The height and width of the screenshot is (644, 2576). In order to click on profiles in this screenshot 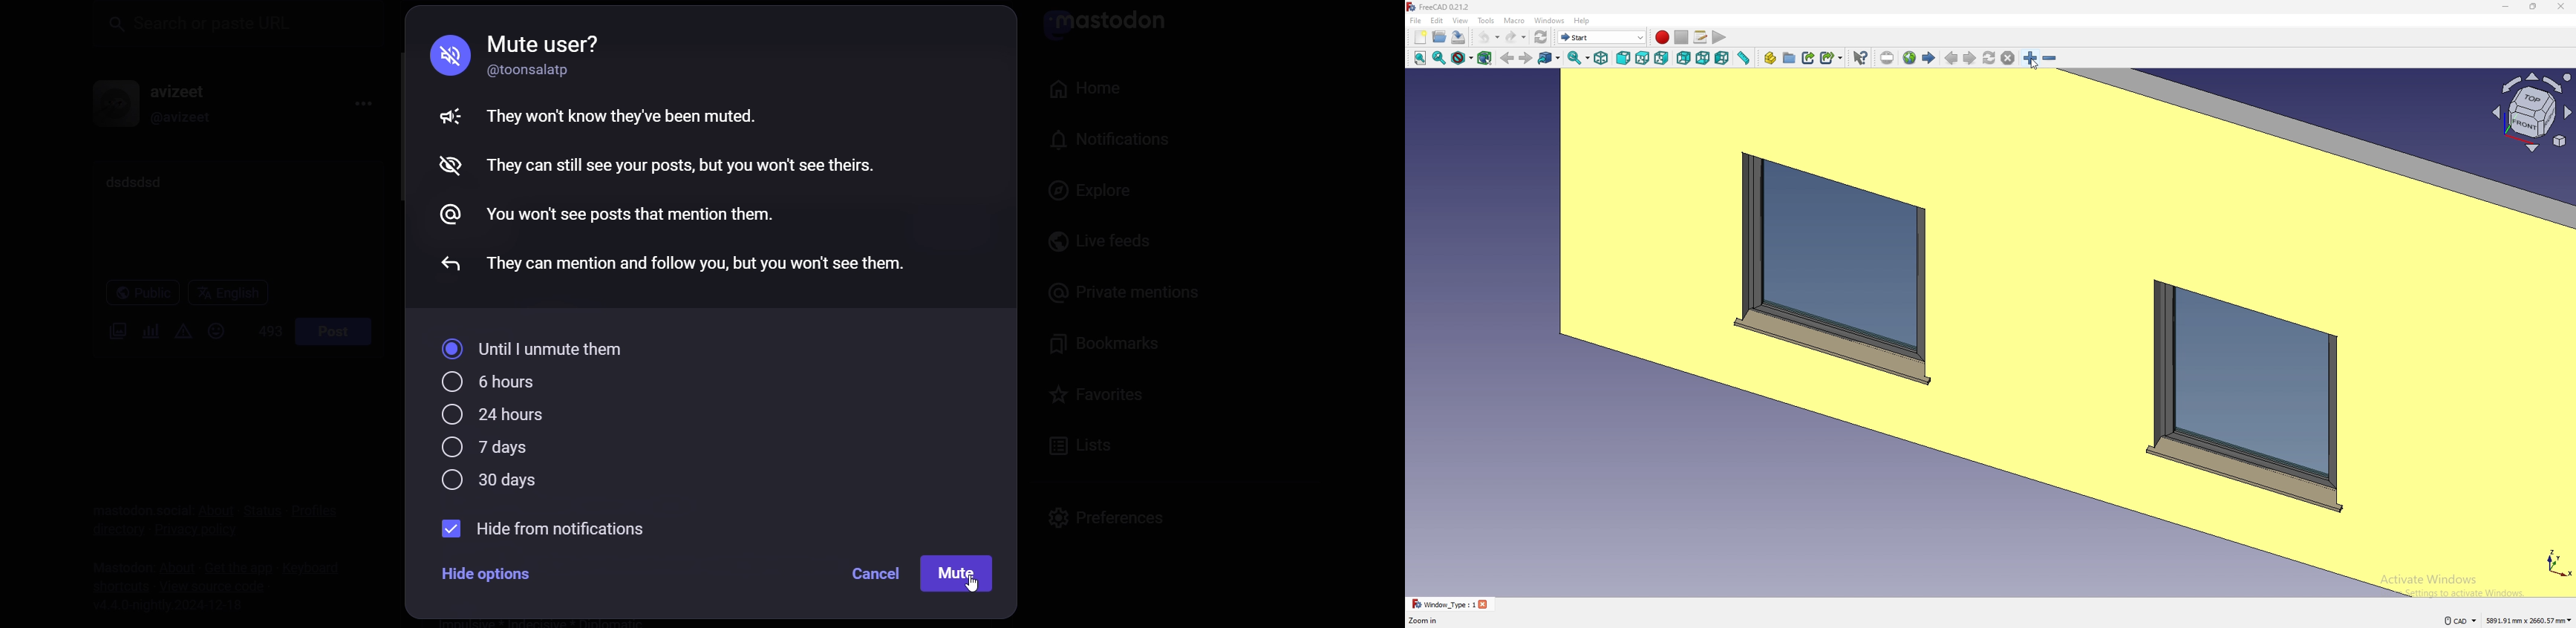, I will do `click(310, 506)`.